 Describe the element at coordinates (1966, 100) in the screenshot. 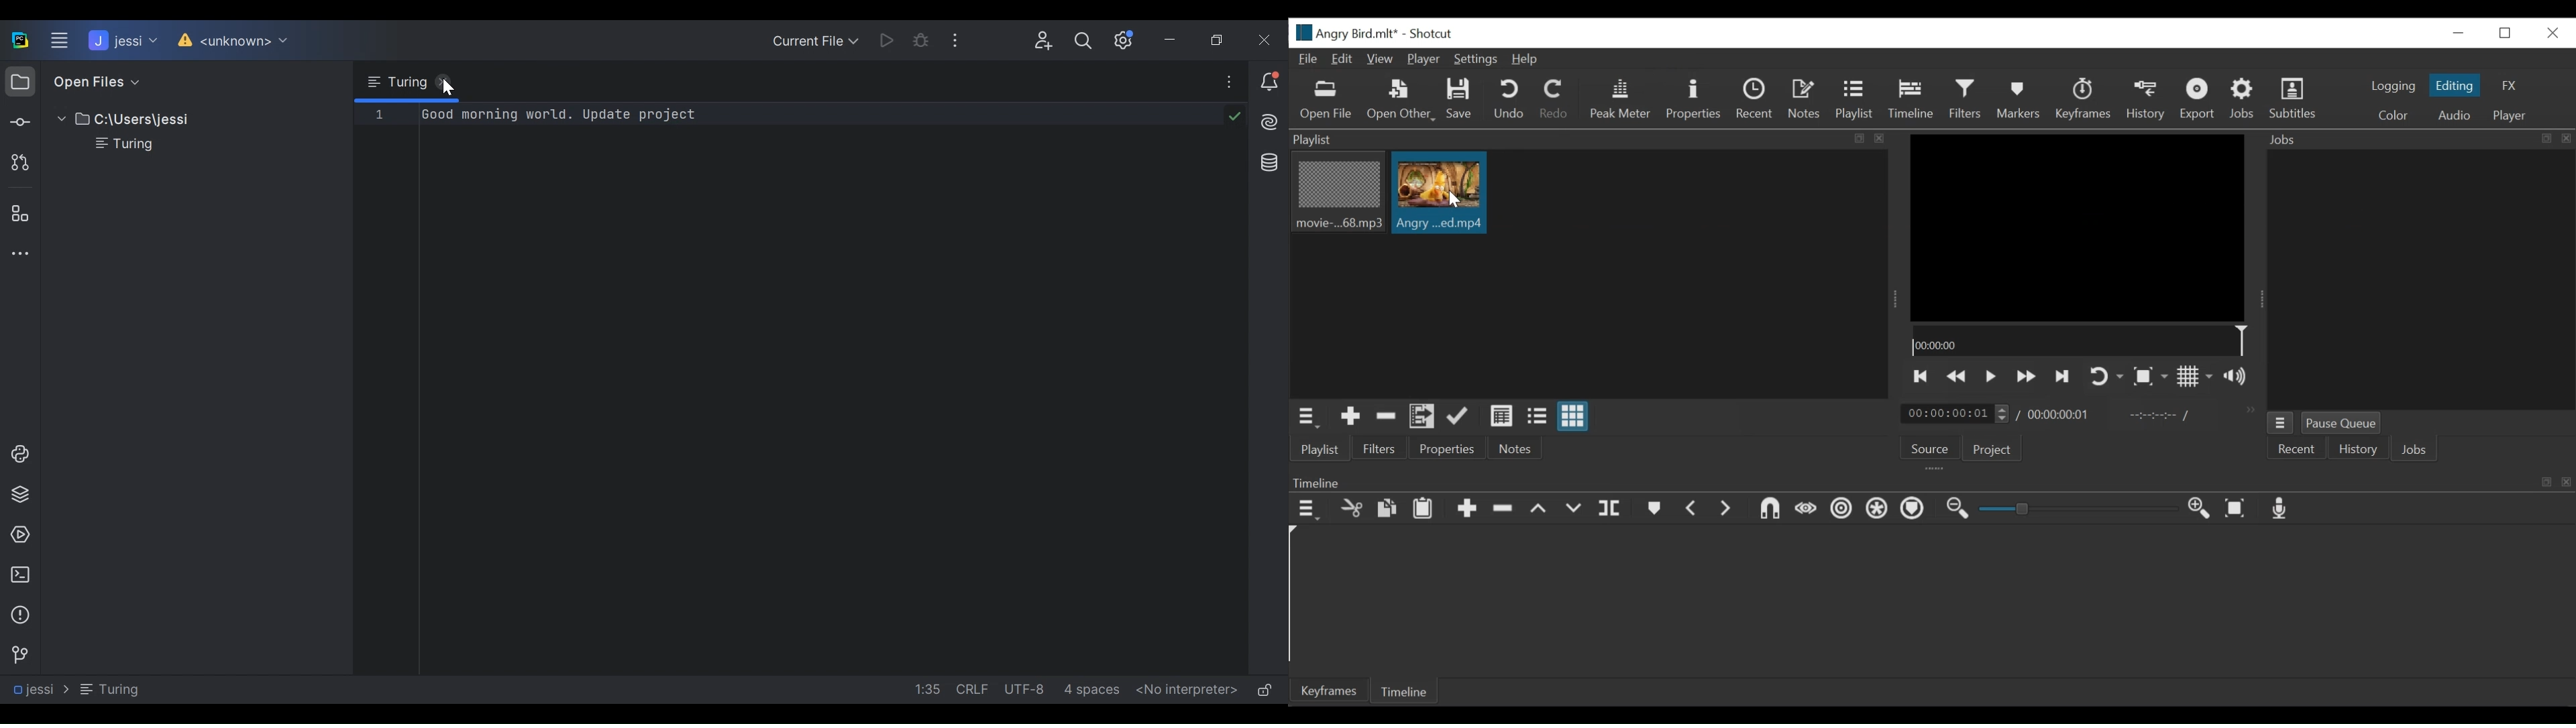

I see `Filters` at that location.